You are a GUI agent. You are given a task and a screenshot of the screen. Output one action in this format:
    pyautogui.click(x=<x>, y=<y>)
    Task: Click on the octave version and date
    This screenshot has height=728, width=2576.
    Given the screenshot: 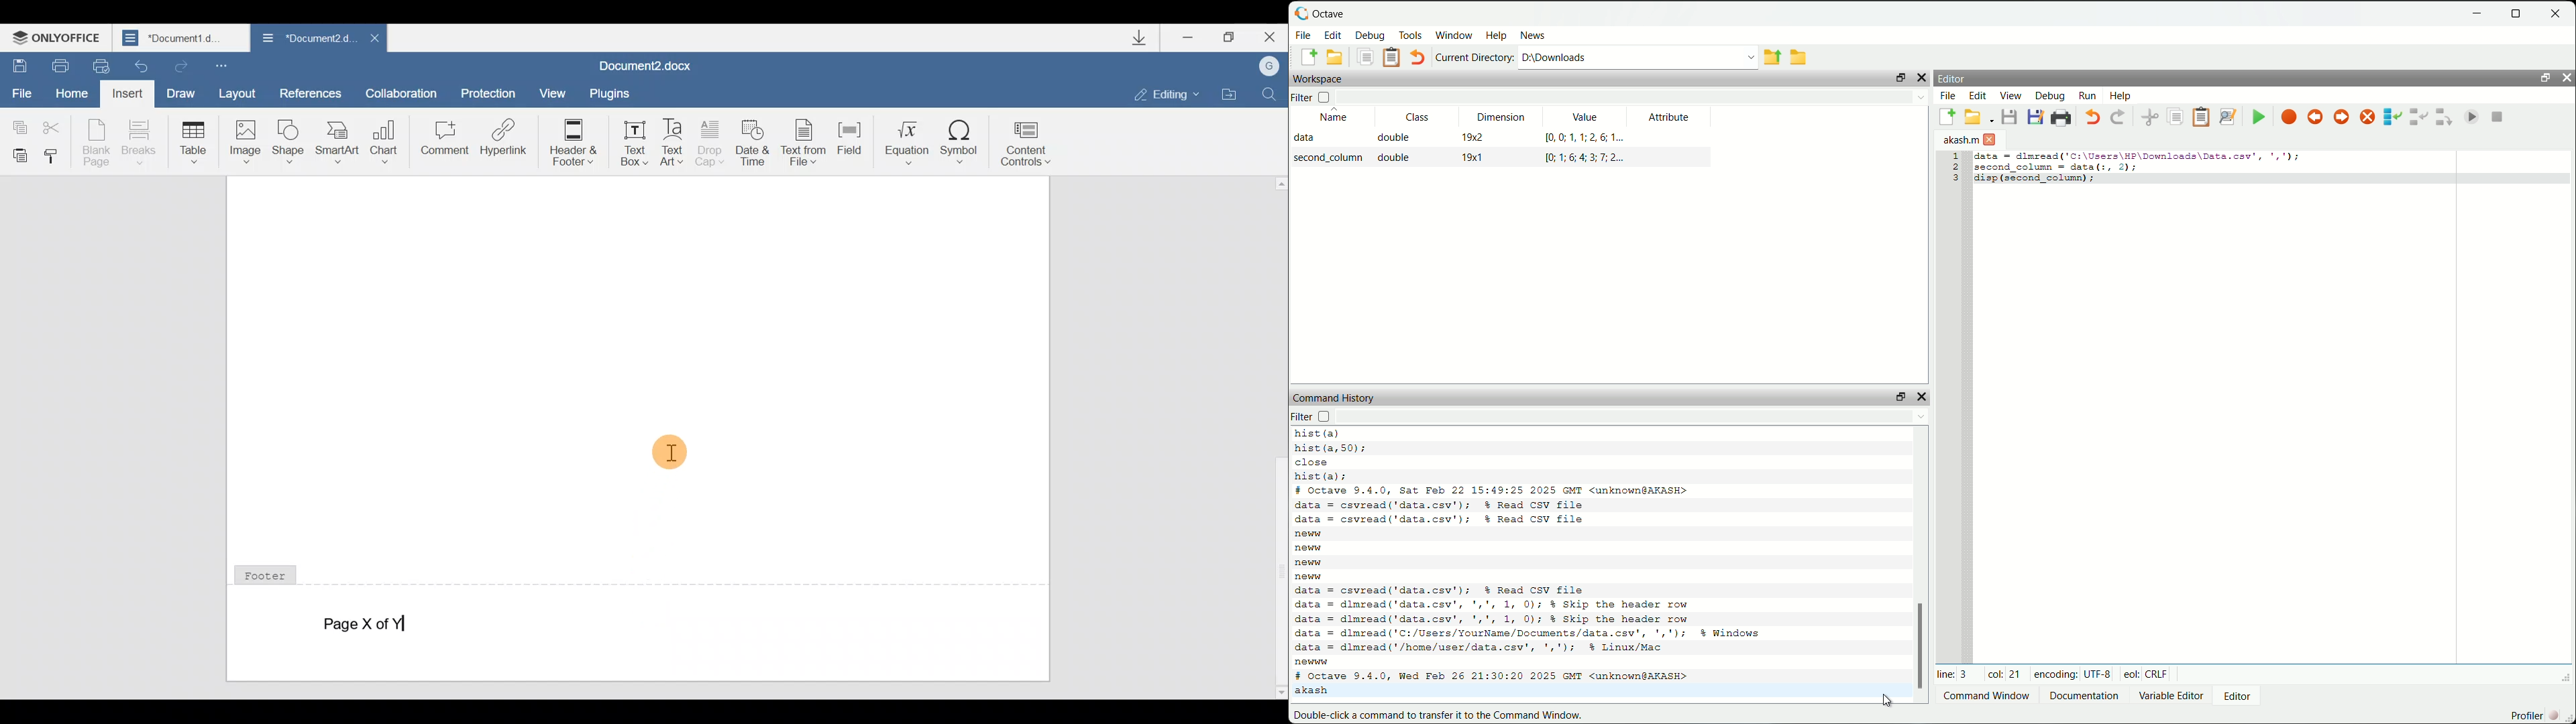 What is the action you would take?
    pyautogui.click(x=1550, y=490)
    